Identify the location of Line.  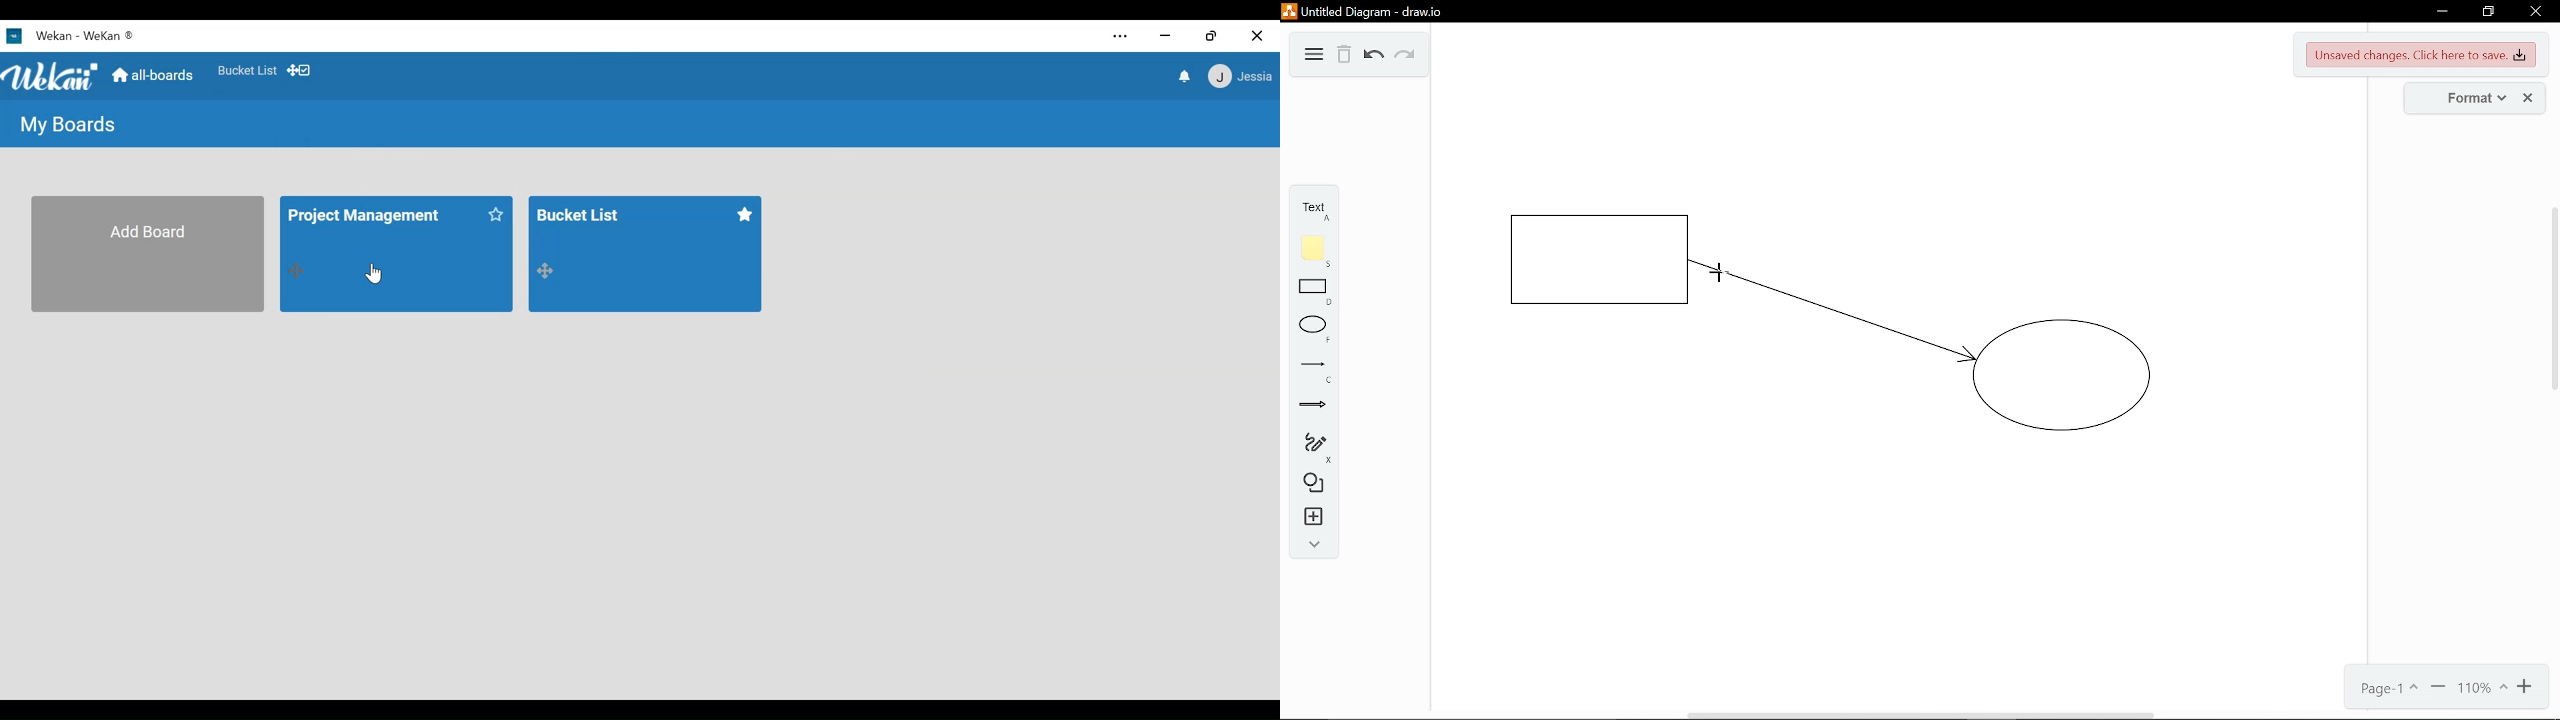
(1310, 371).